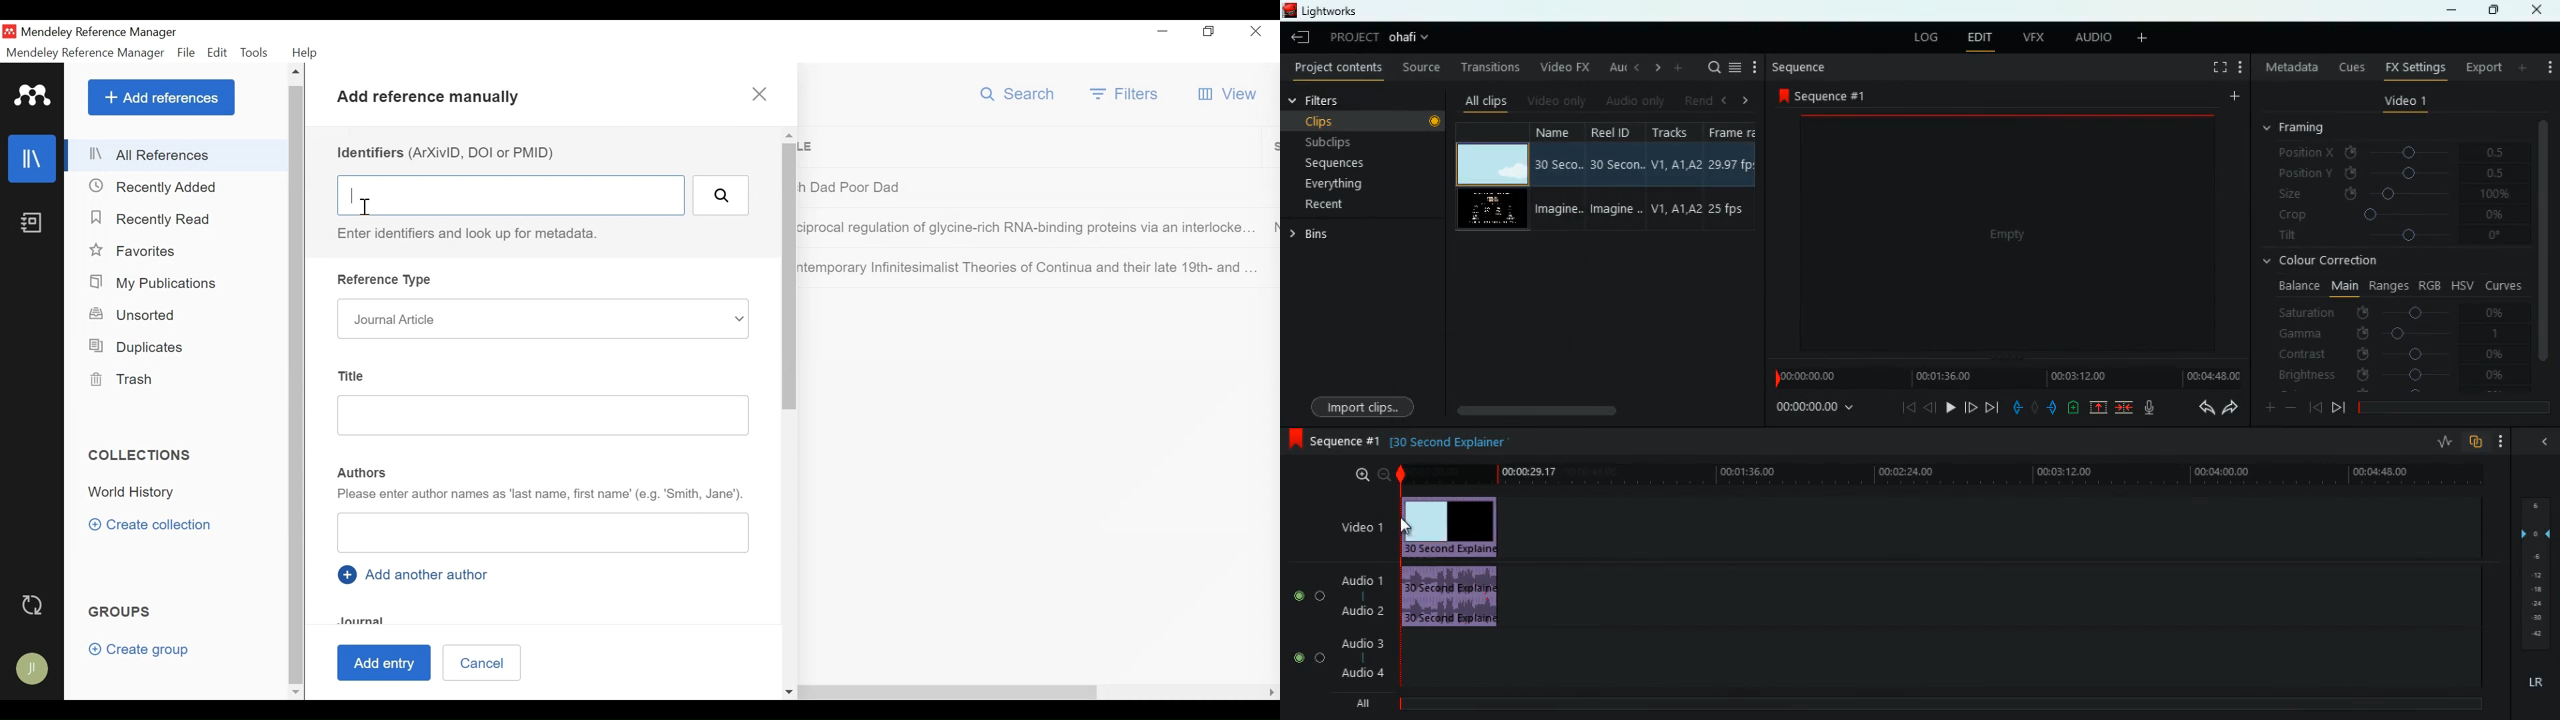 Image resolution: width=2576 pixels, height=728 pixels. What do you see at coordinates (2431, 284) in the screenshot?
I see `rgb` at bounding box center [2431, 284].